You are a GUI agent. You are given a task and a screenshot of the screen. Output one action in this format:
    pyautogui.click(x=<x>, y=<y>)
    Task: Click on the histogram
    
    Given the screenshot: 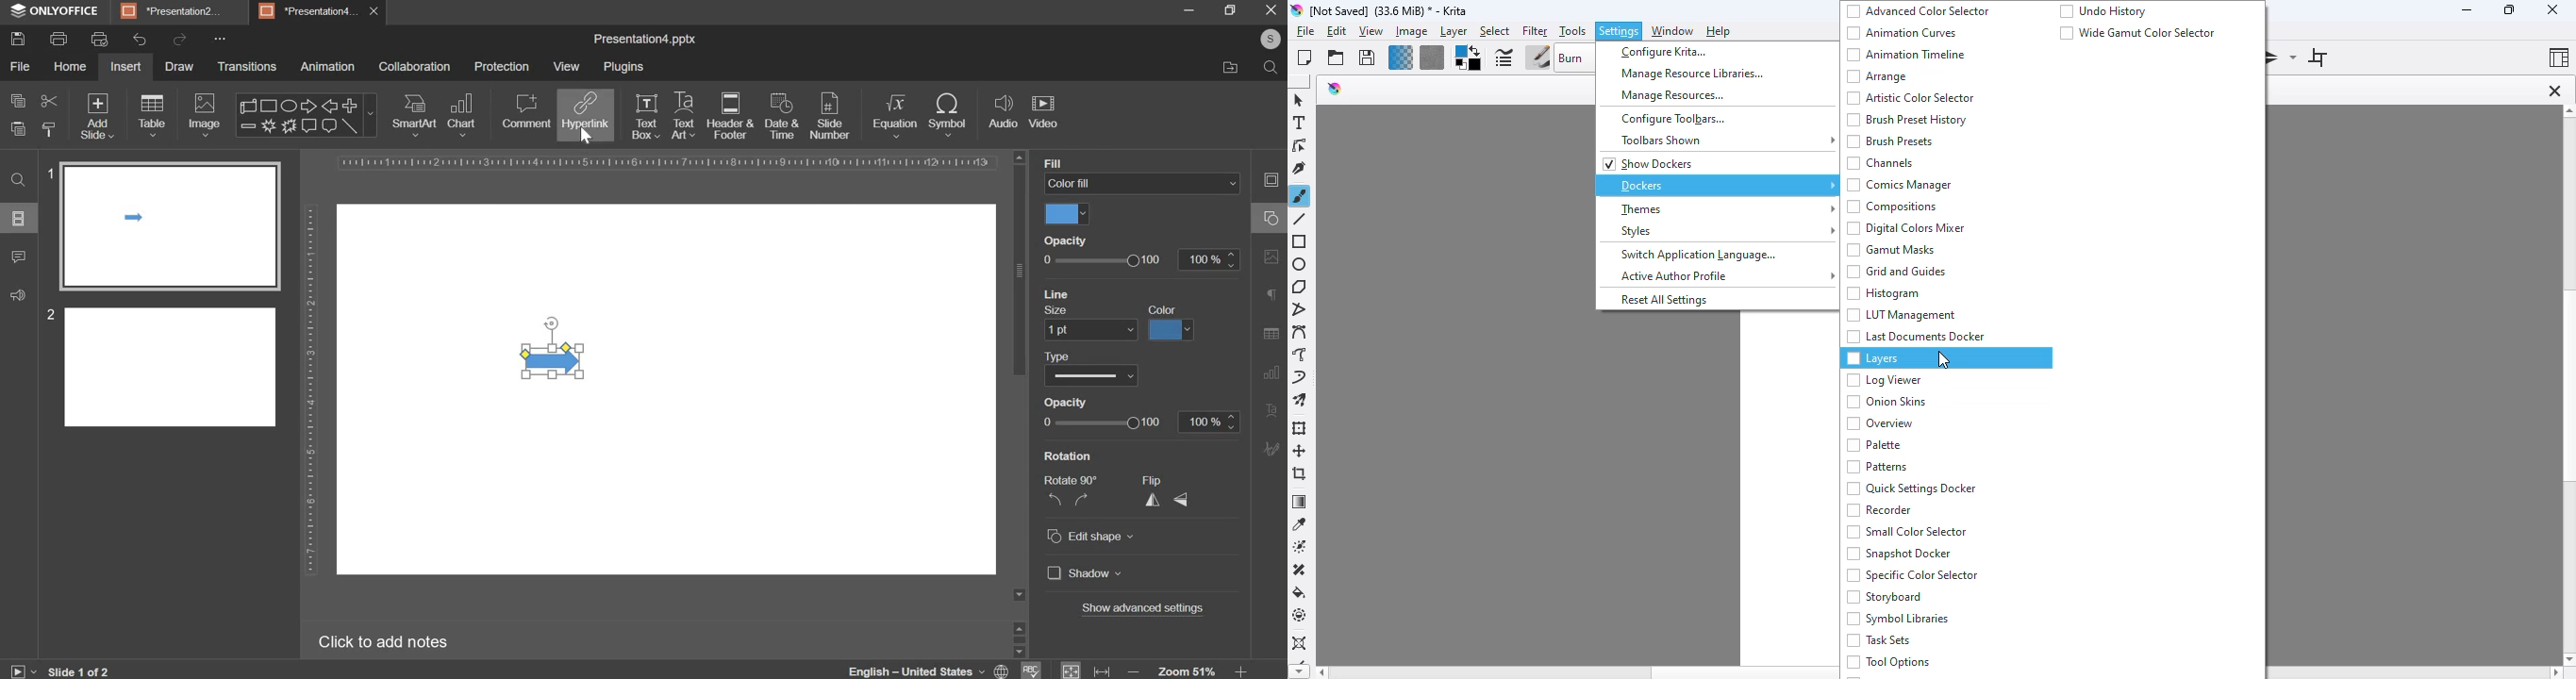 What is the action you would take?
    pyautogui.click(x=1883, y=293)
    